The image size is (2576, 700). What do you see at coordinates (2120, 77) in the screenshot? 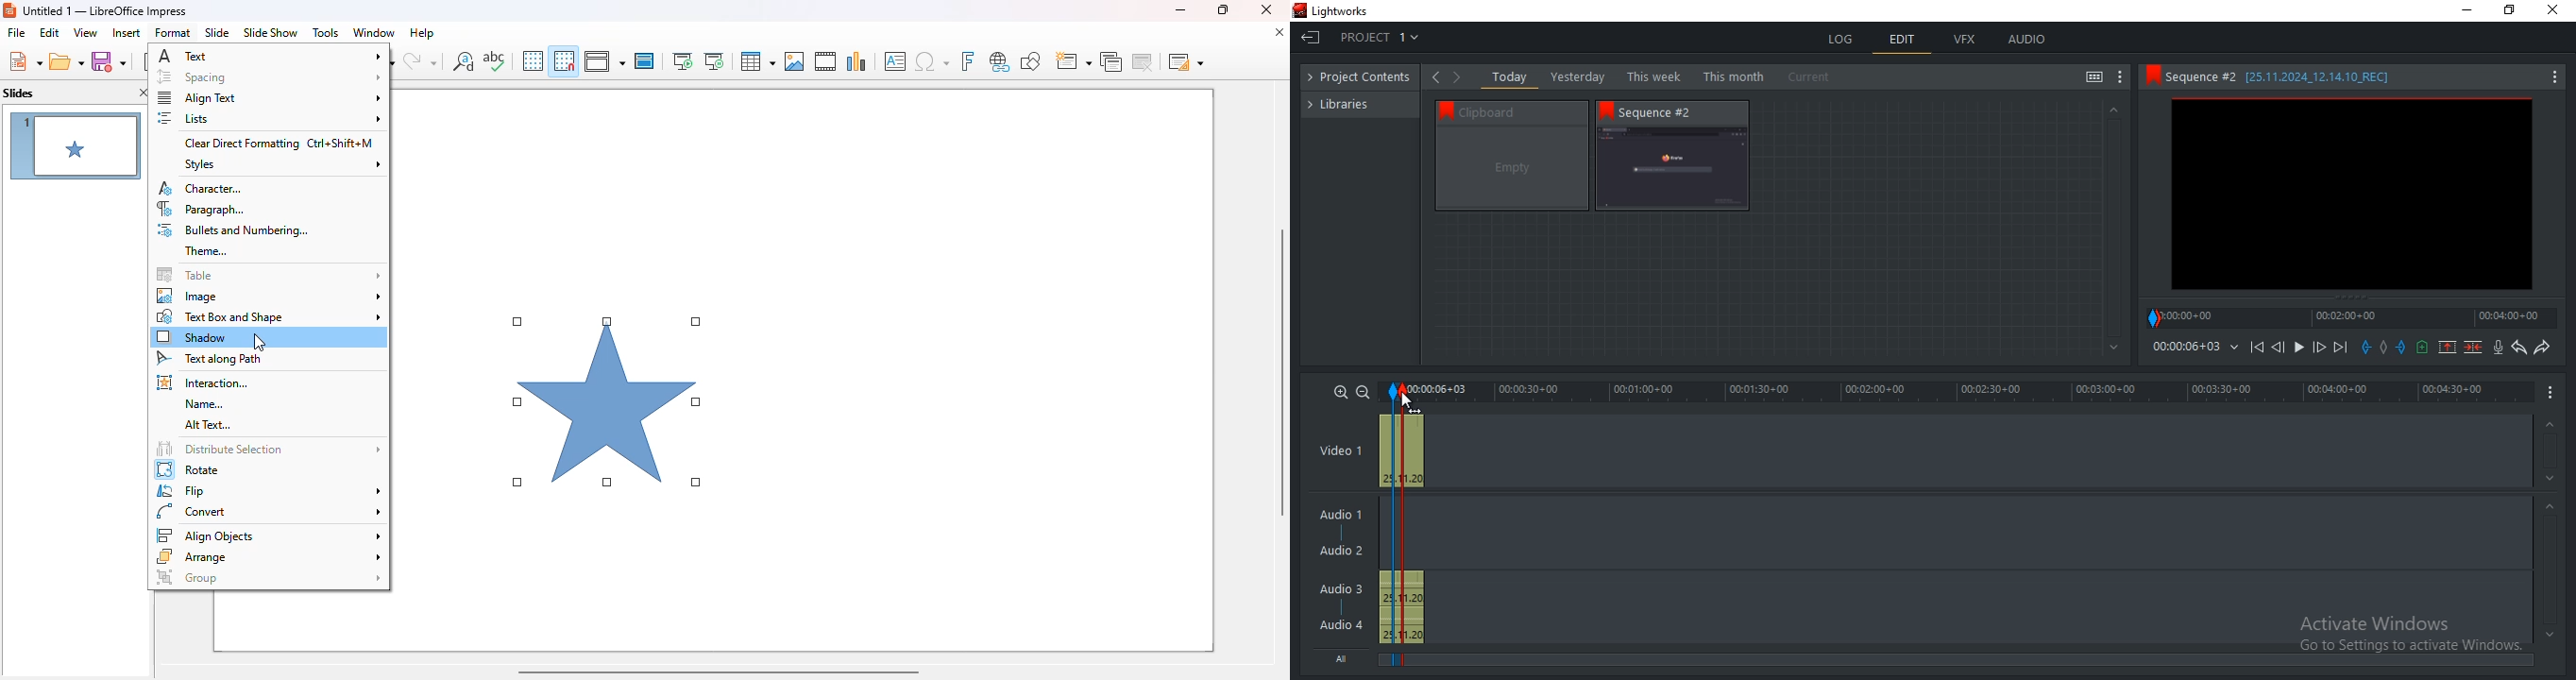
I see `show settings menu` at bounding box center [2120, 77].